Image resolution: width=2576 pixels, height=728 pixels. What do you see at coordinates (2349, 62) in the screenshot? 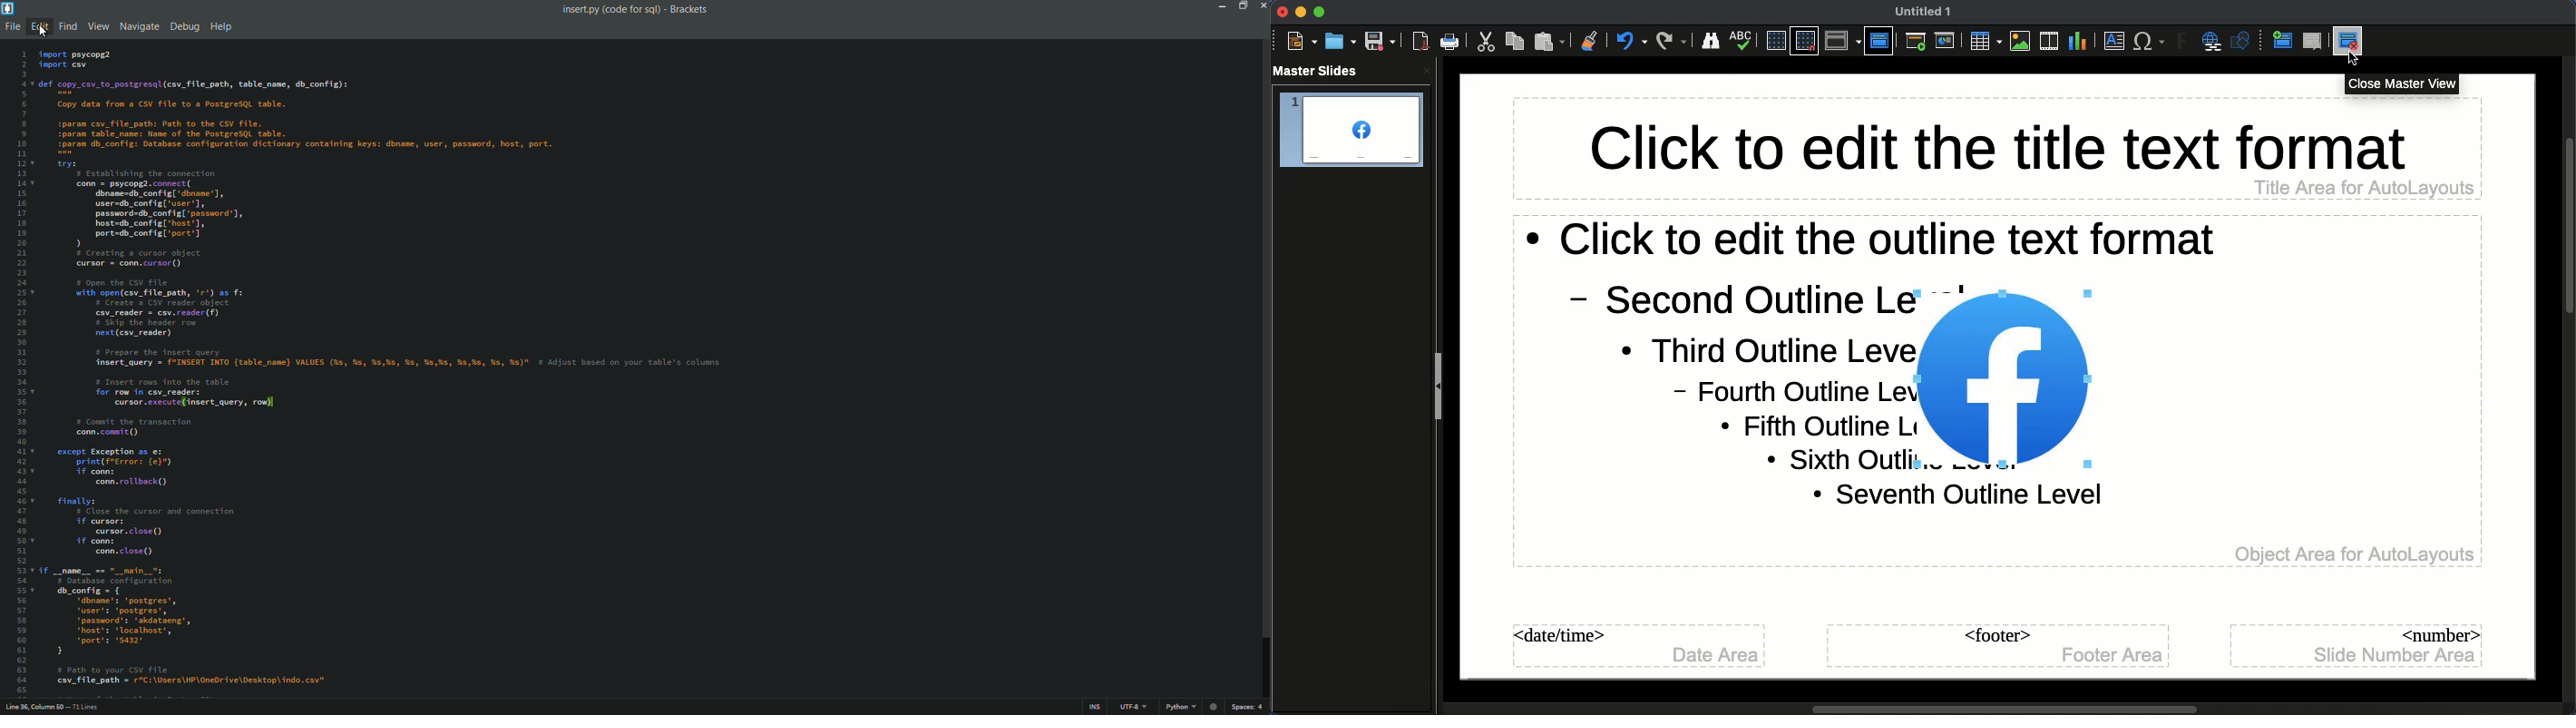
I see `rsor` at bounding box center [2349, 62].